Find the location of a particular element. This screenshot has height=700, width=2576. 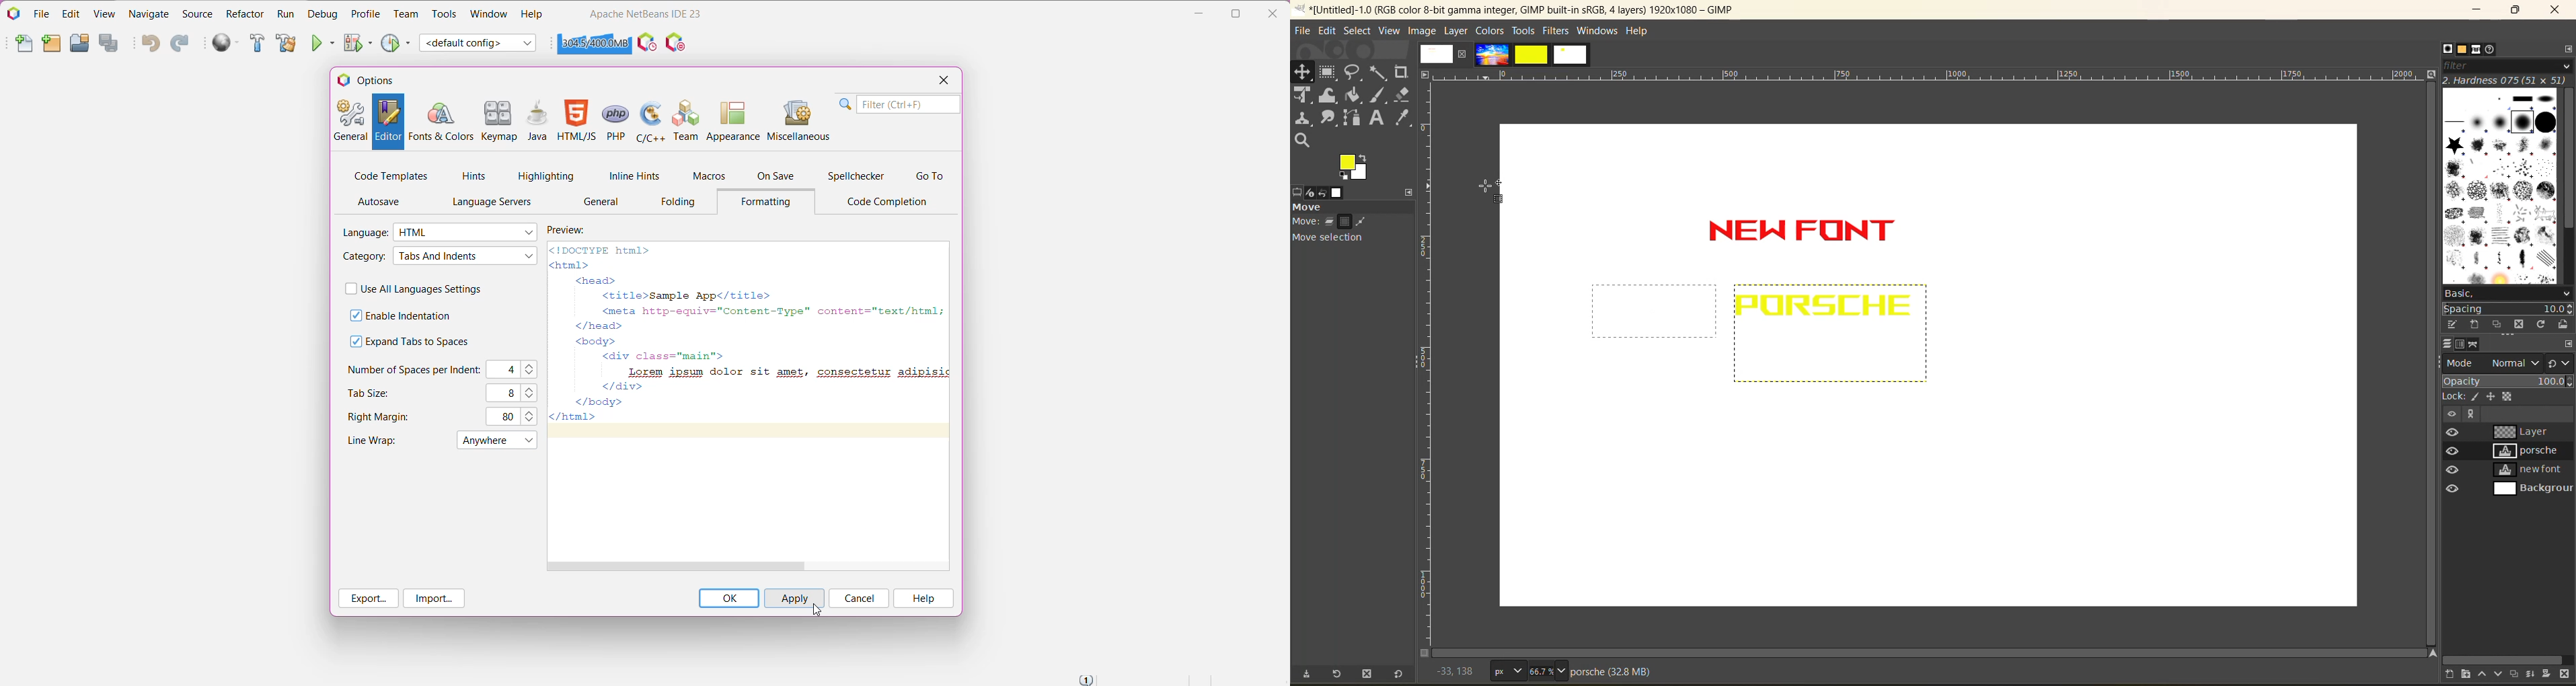

Application Logo is located at coordinates (13, 13).